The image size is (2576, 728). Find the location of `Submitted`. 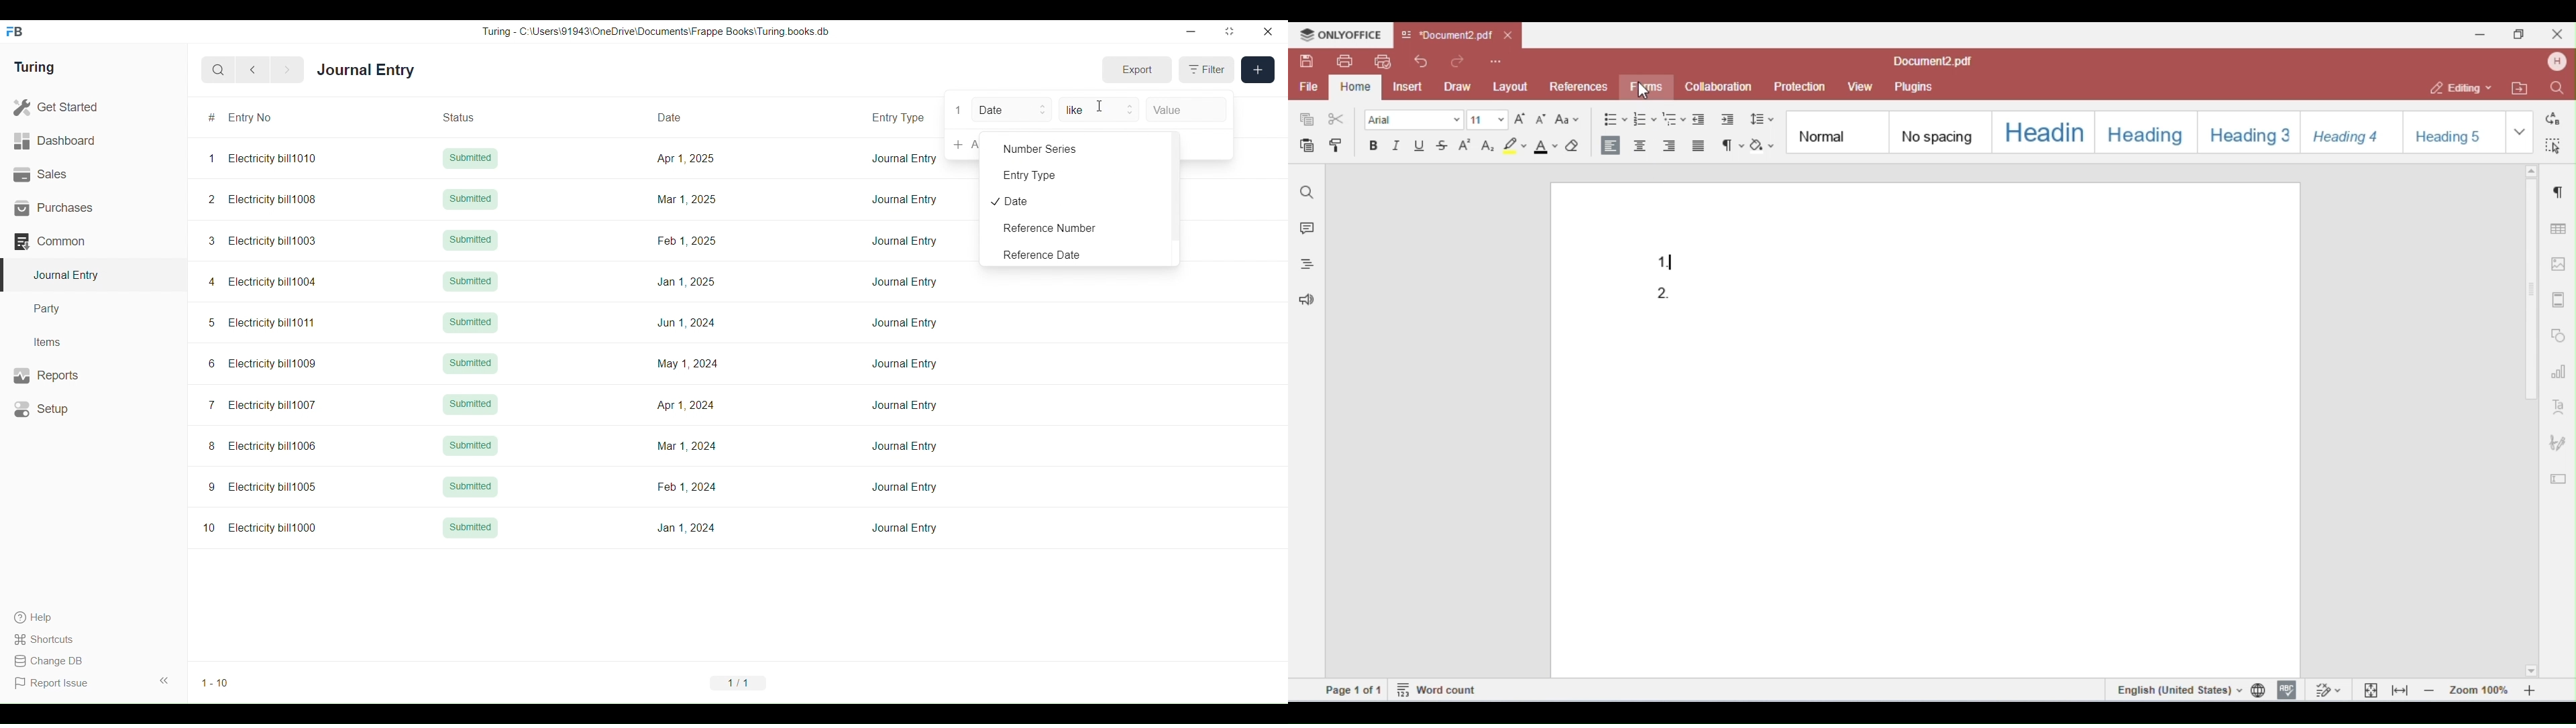

Submitted is located at coordinates (471, 527).